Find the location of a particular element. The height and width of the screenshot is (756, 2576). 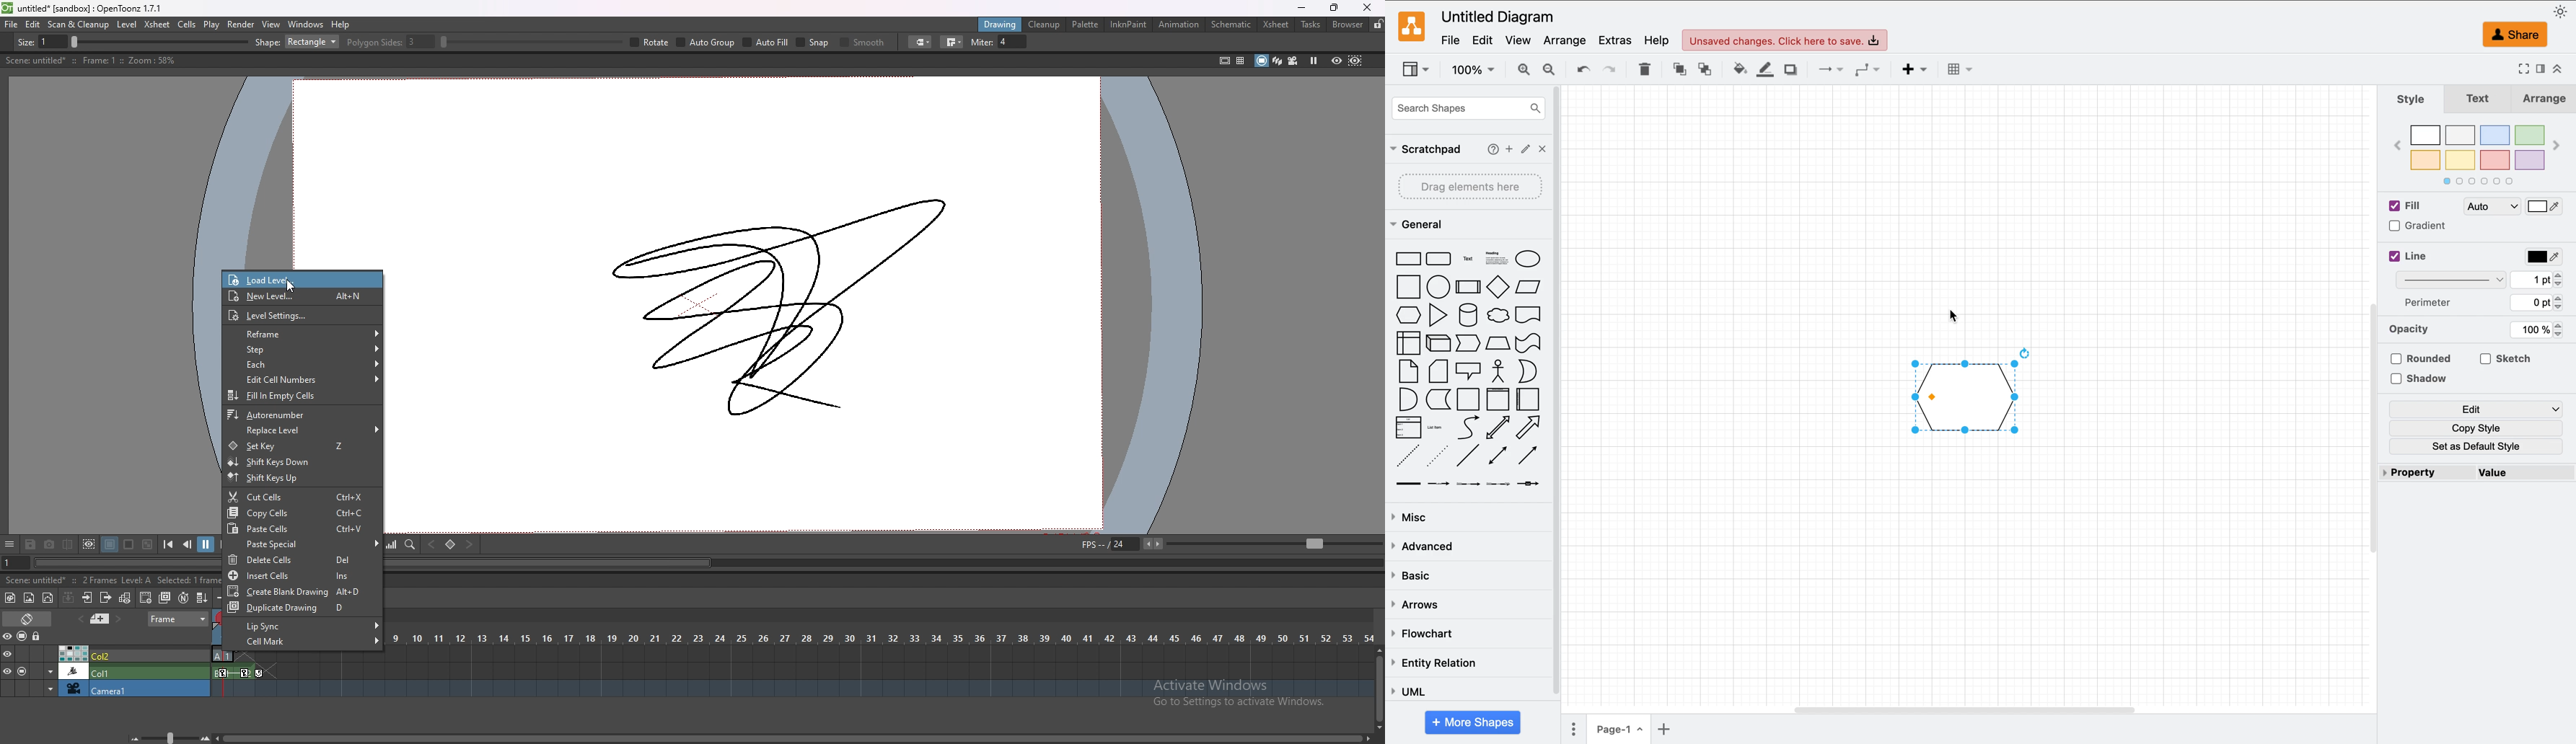

miter is located at coordinates (1250, 42).